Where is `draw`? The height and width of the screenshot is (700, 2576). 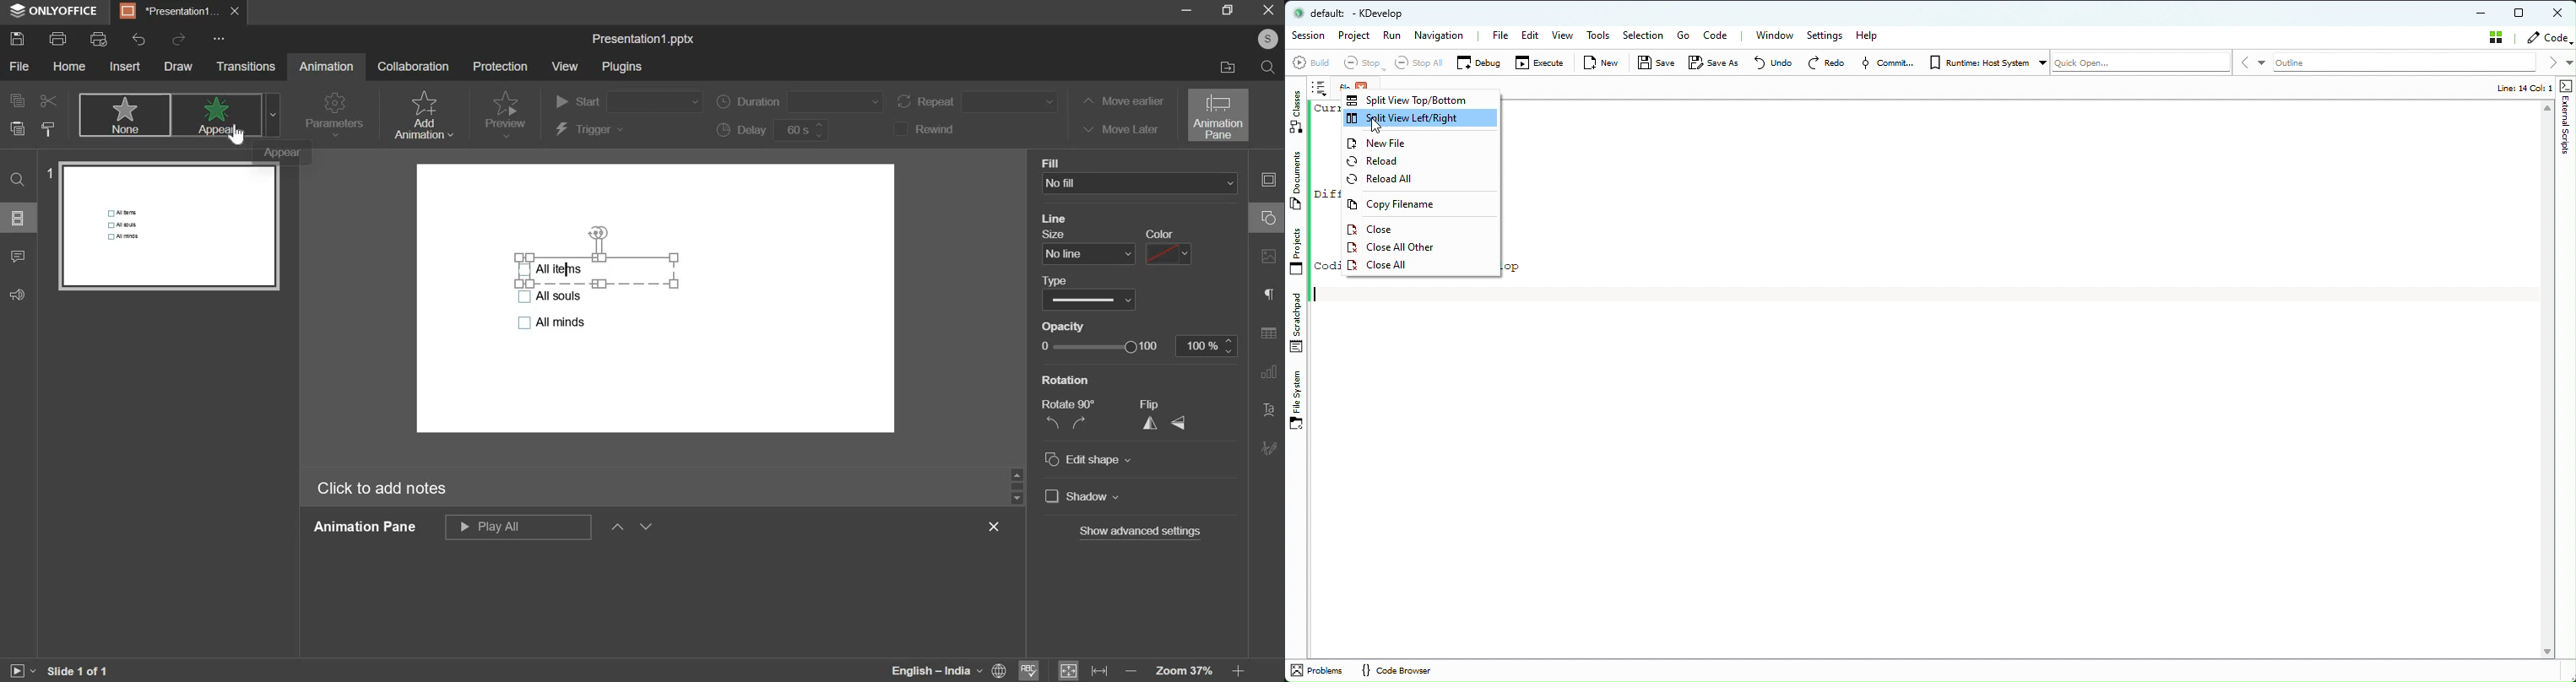 draw is located at coordinates (178, 67).